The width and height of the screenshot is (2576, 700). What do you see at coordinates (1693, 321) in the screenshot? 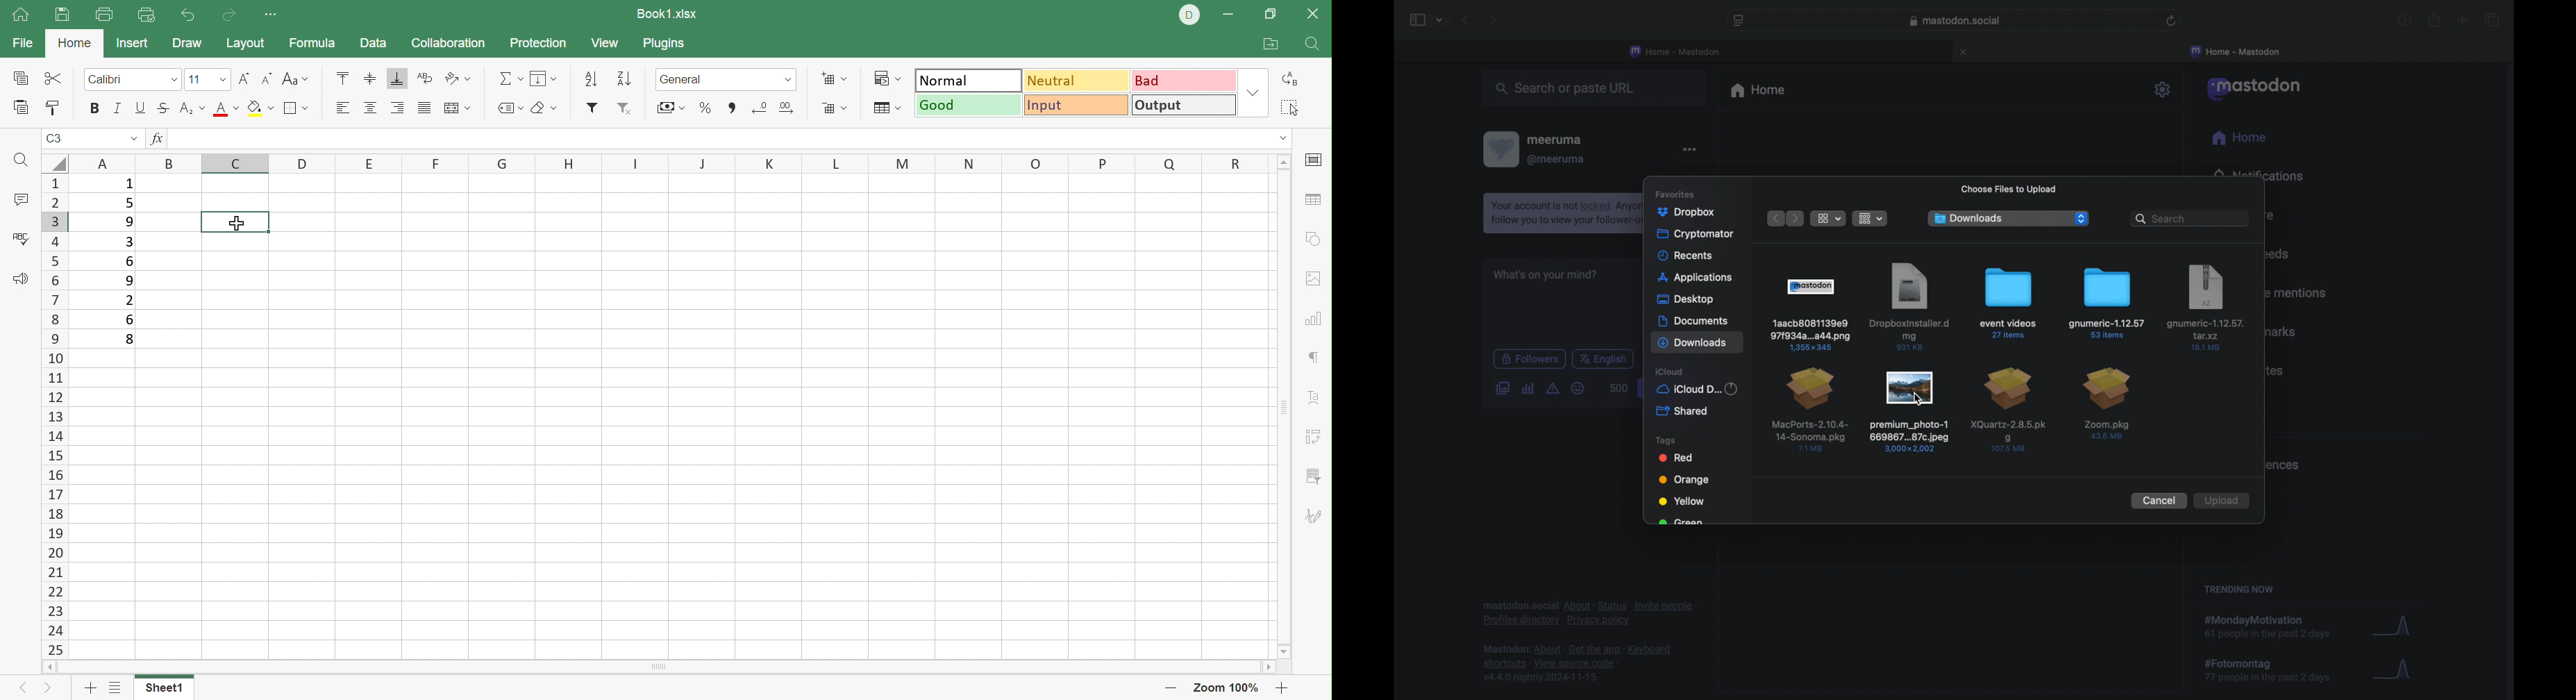
I see `documents` at bounding box center [1693, 321].